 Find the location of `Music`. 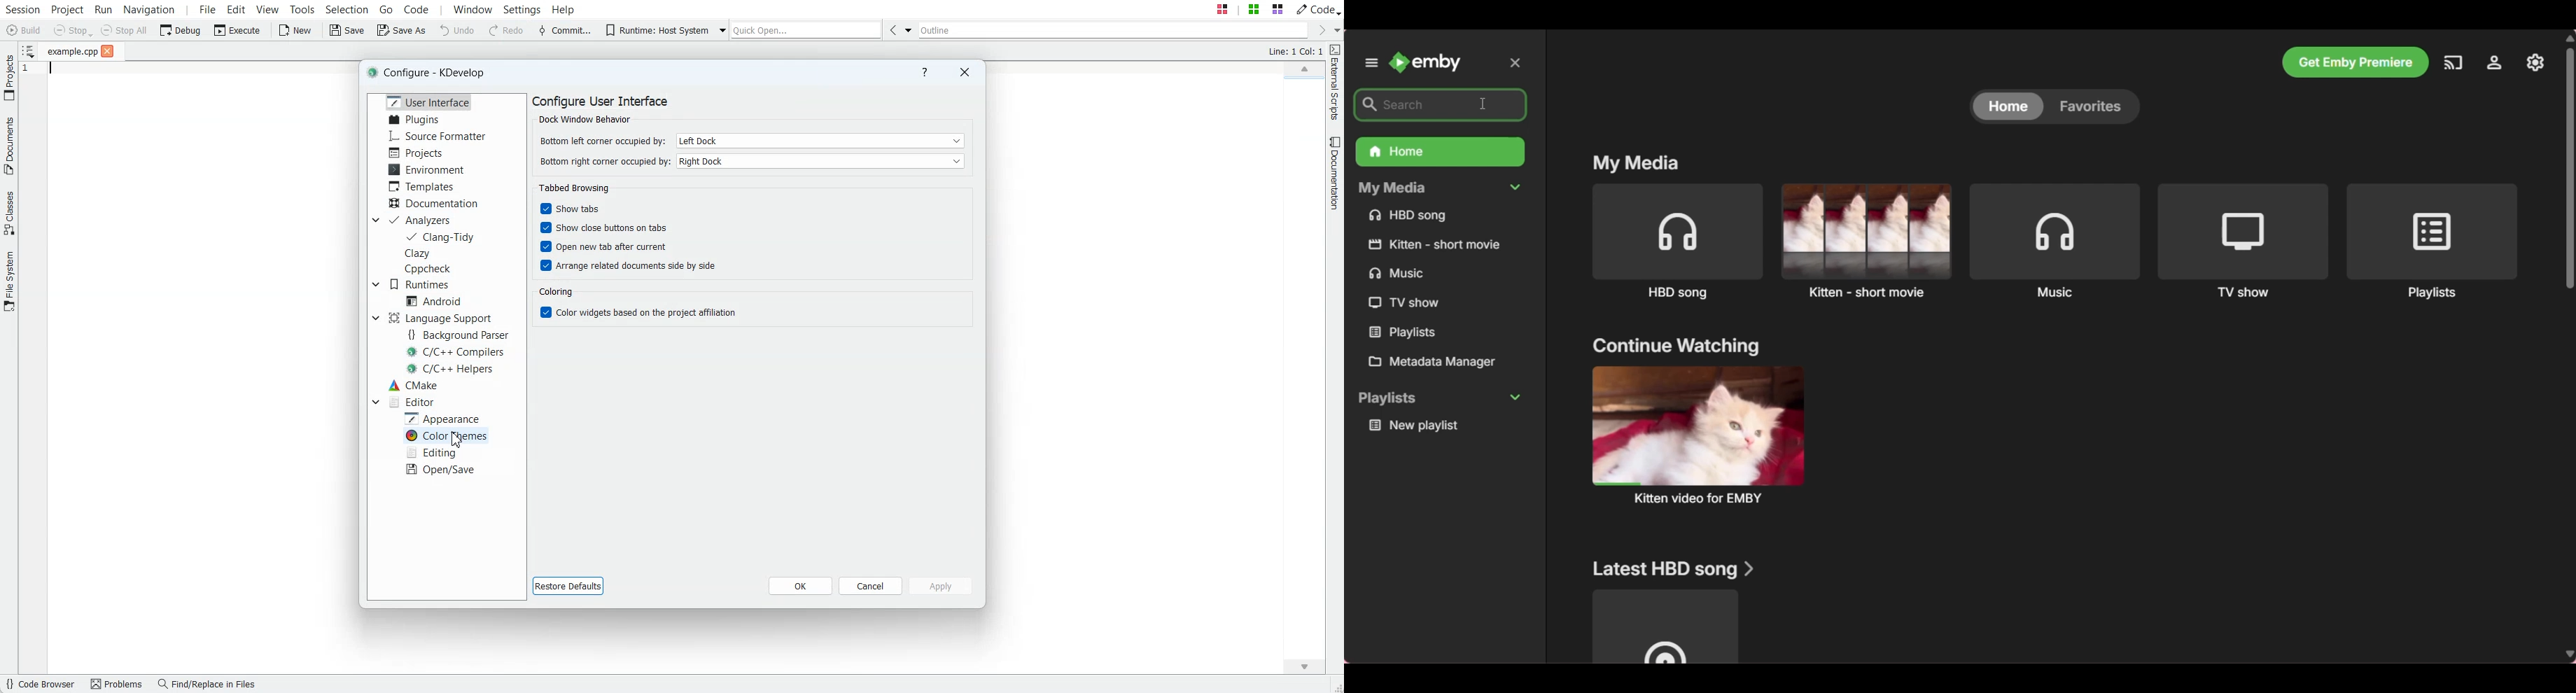

Music is located at coordinates (2056, 241).